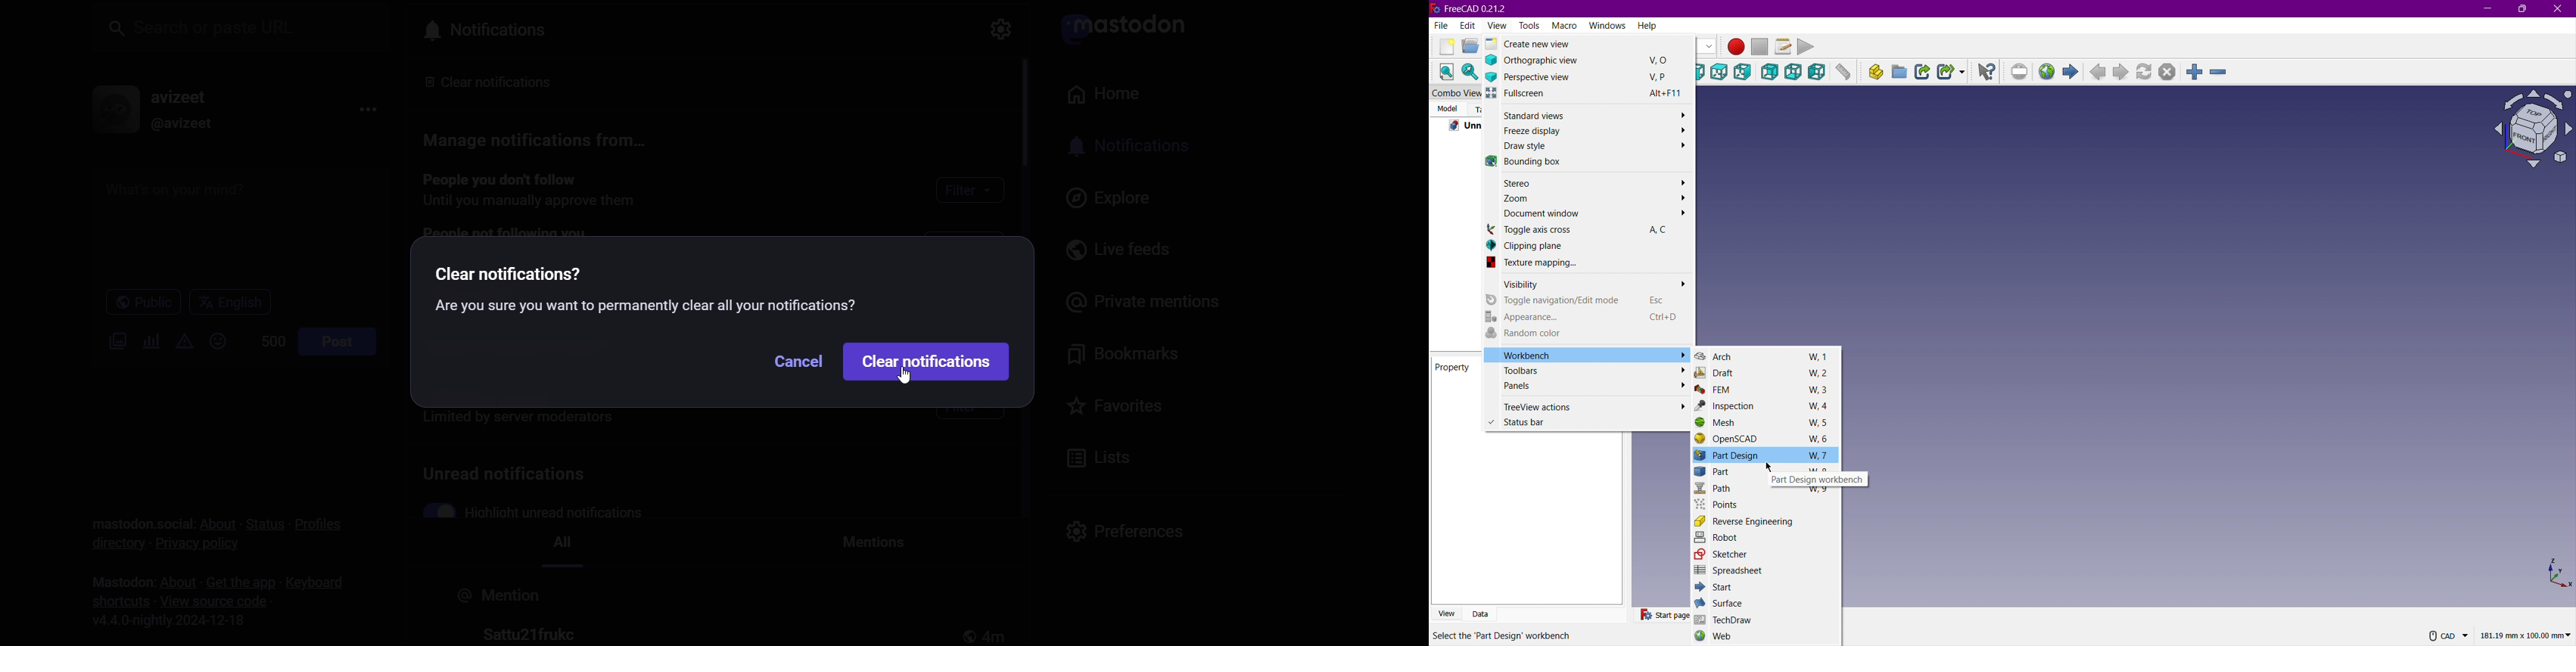 The image size is (2576, 672). I want to click on Zoom, so click(1589, 199).